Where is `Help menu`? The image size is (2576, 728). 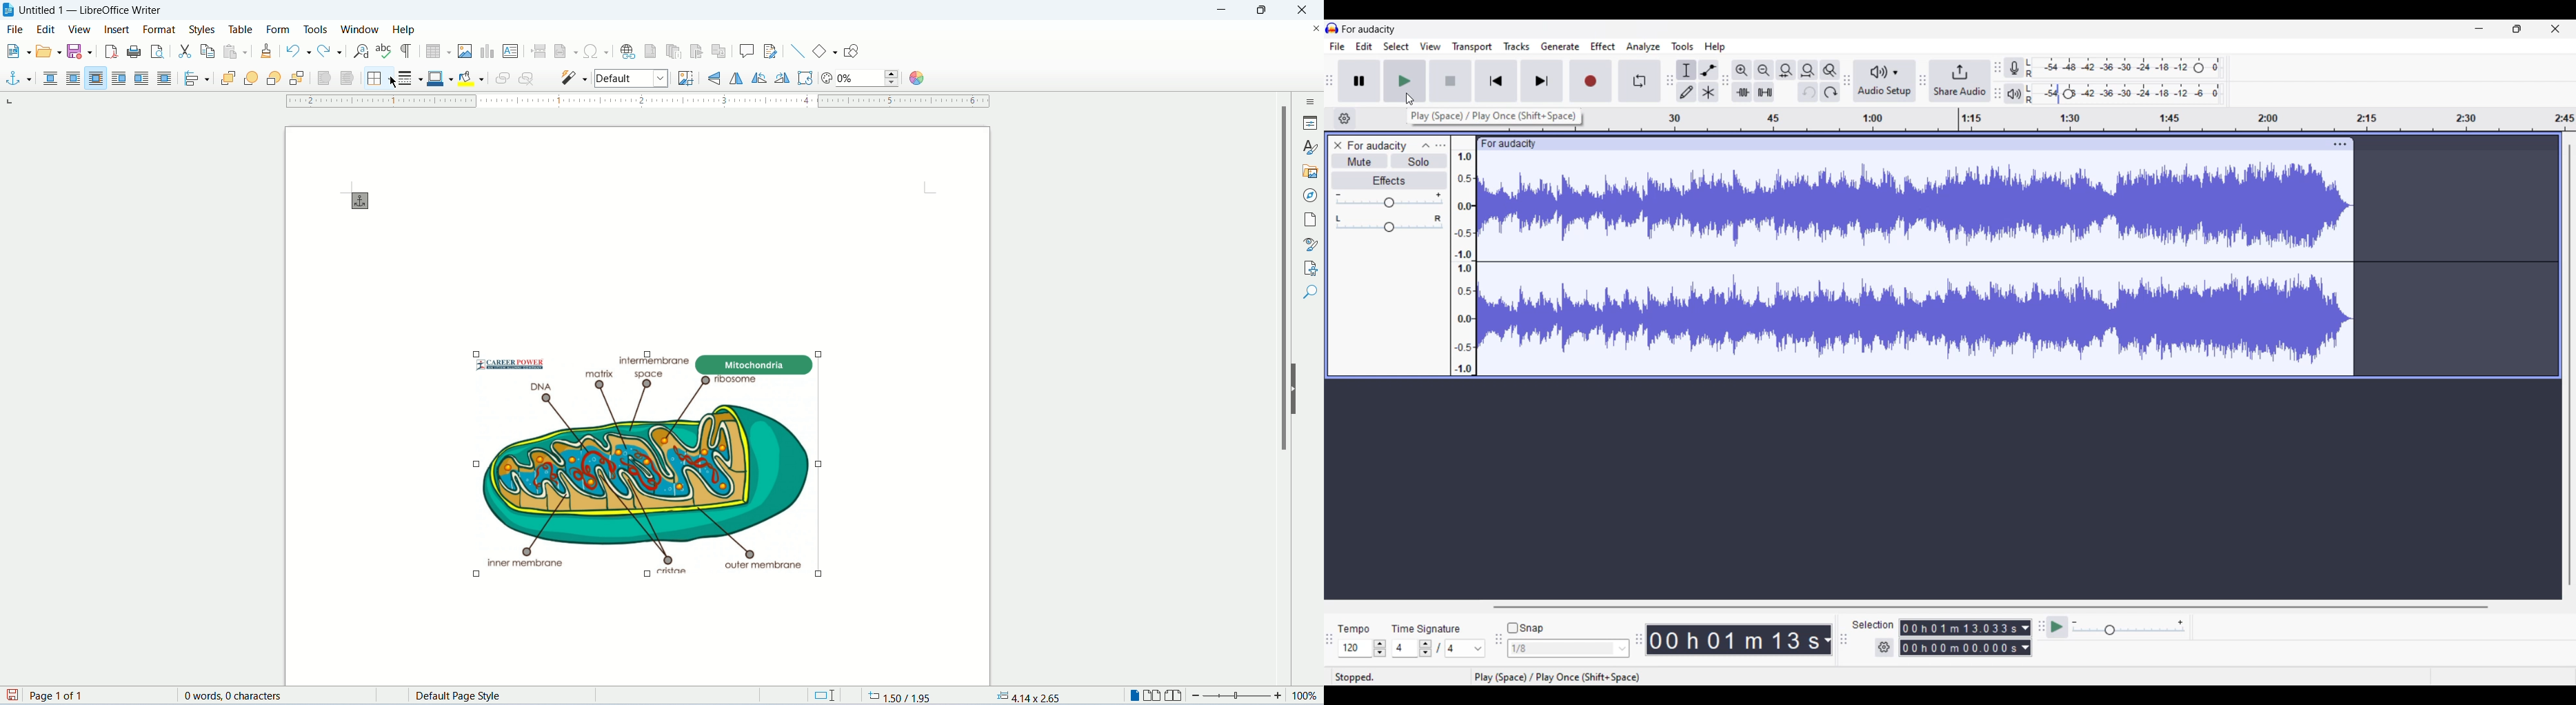
Help menu is located at coordinates (1715, 47).